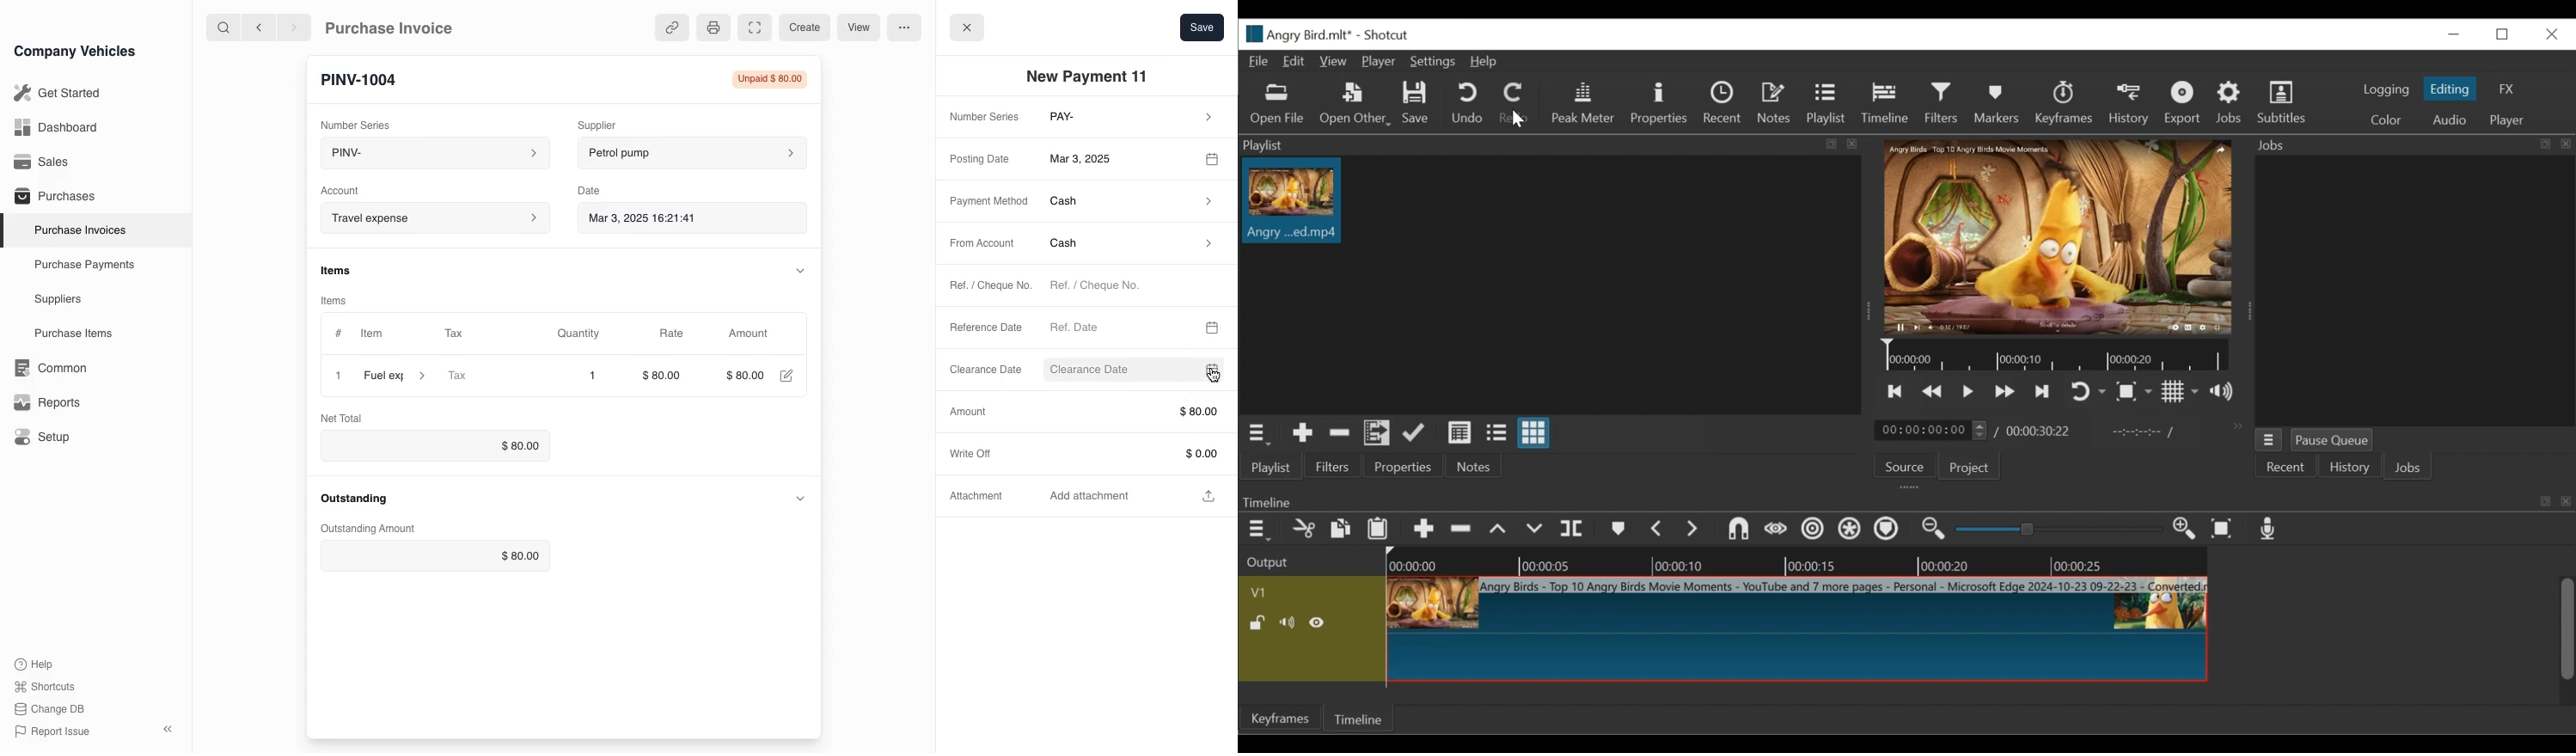 This screenshot has width=2576, height=756. Describe the element at coordinates (1724, 102) in the screenshot. I see `Recent` at that location.